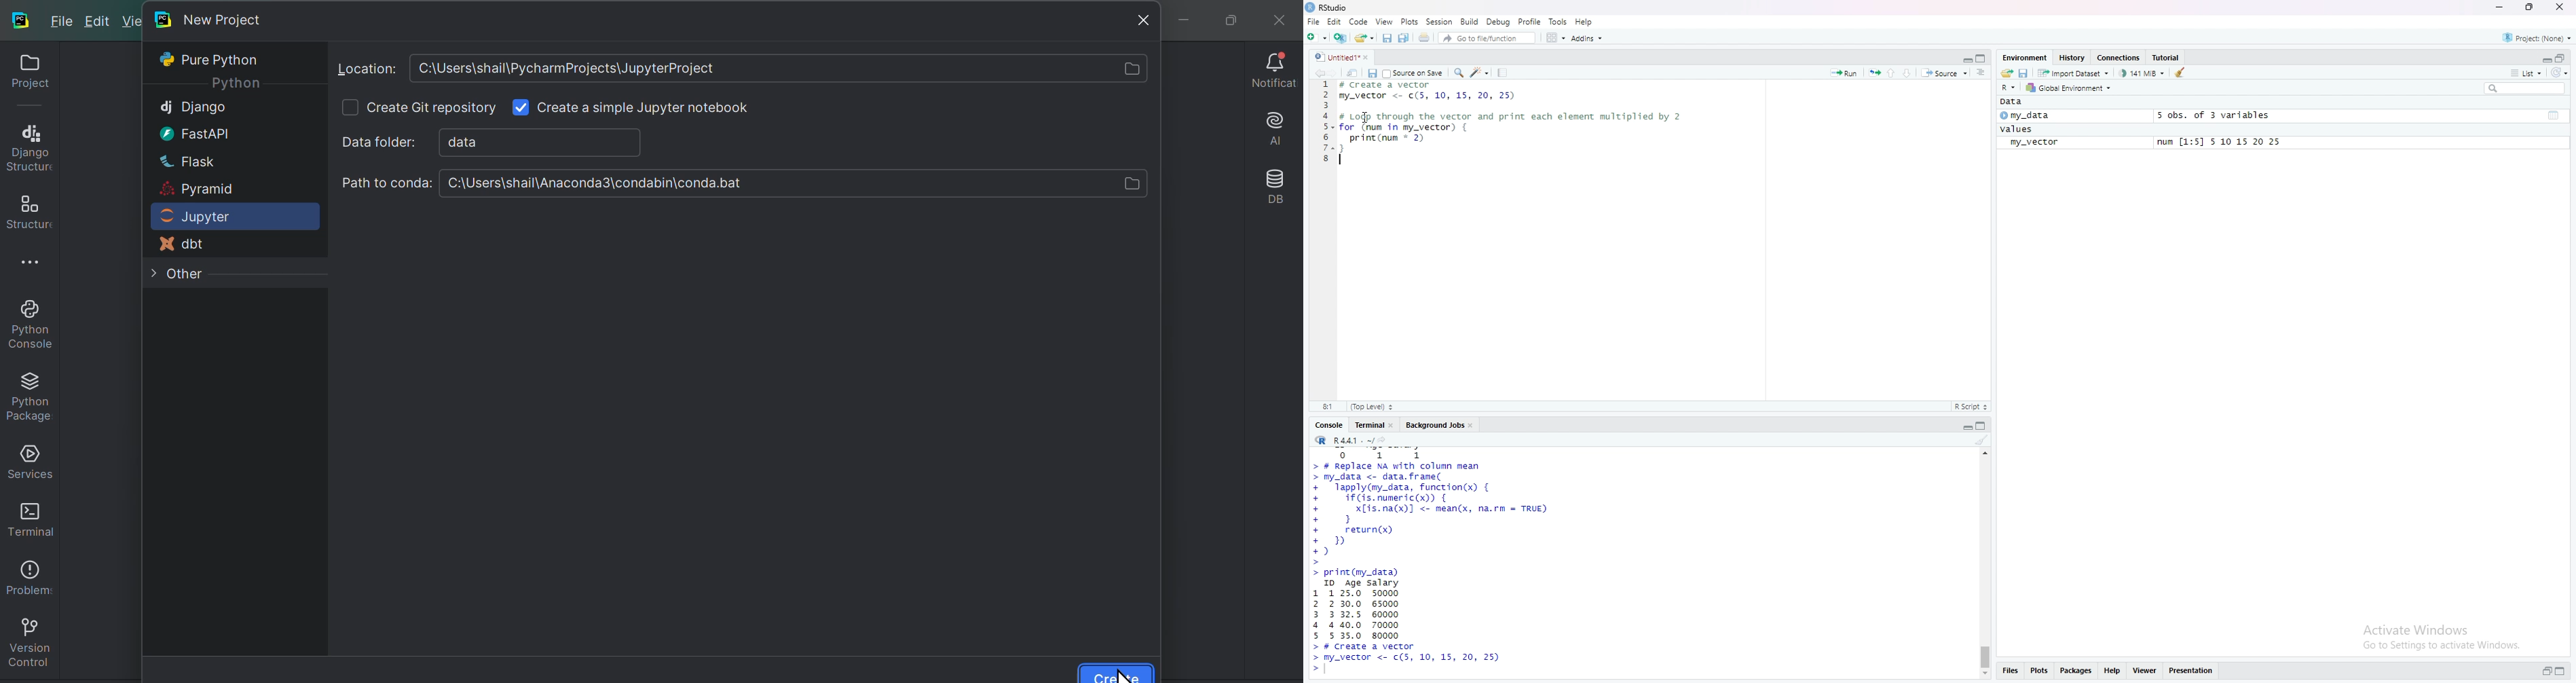 This screenshot has width=2576, height=700. I want to click on text curser, so click(1329, 670).